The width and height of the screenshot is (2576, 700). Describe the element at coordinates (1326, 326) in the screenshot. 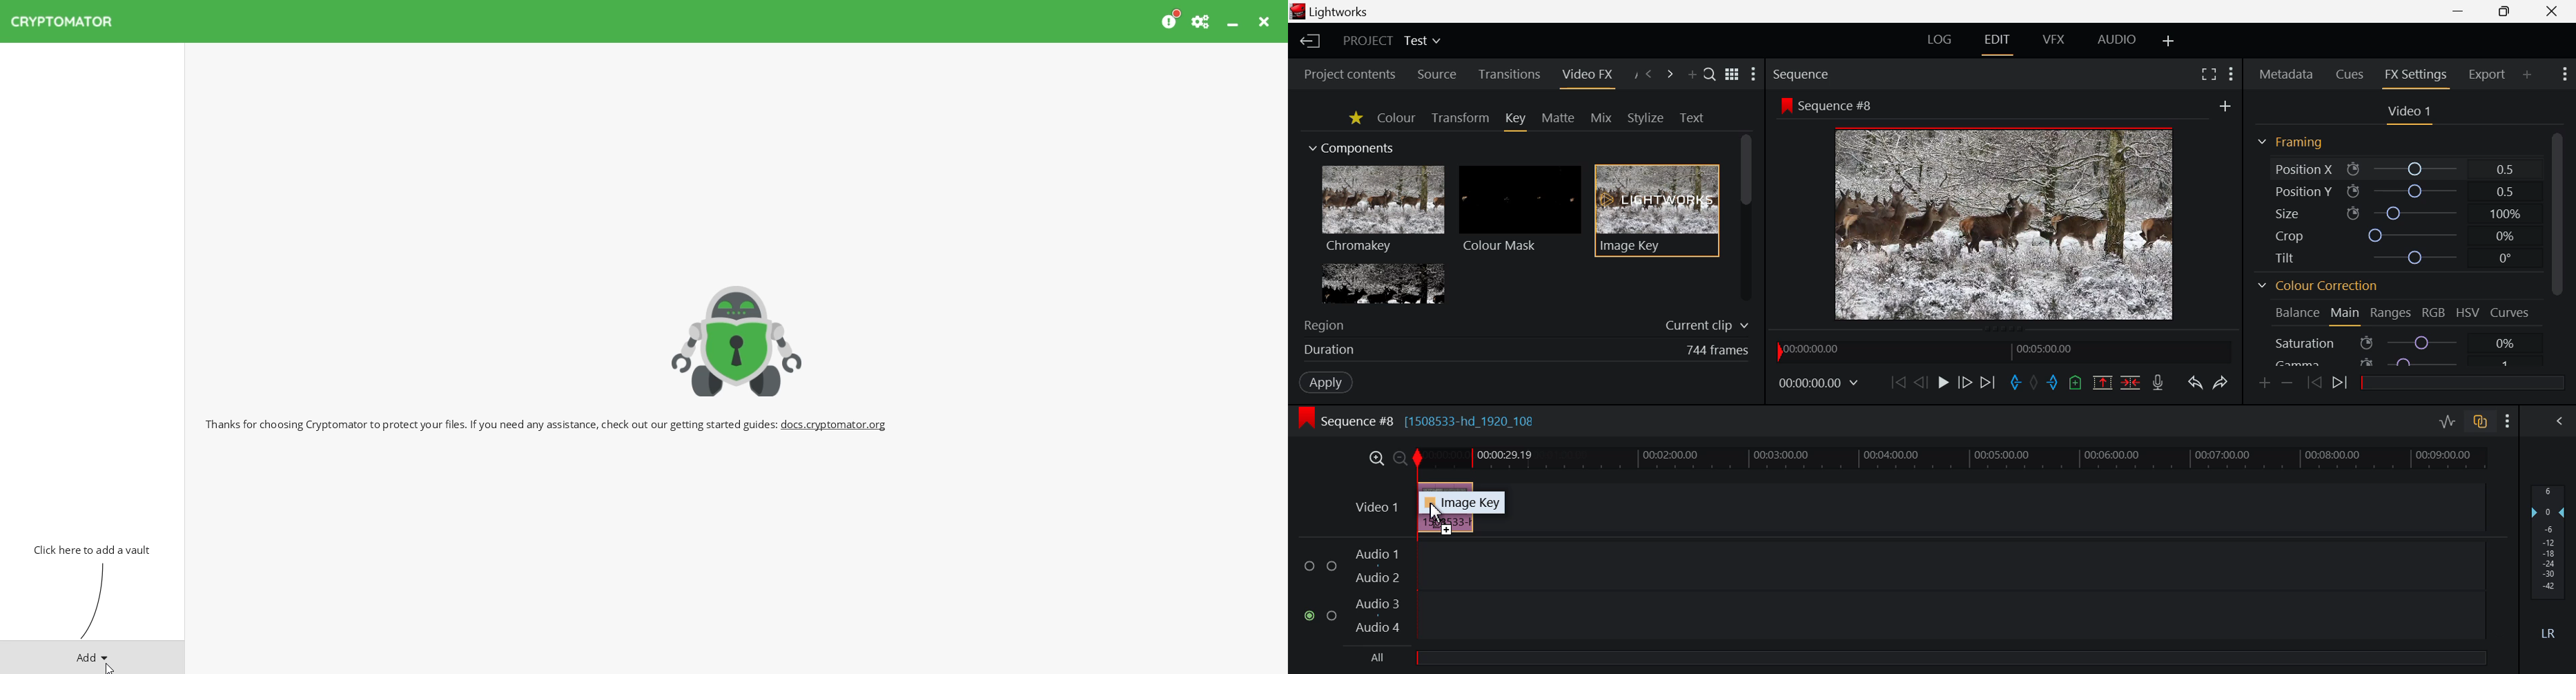

I see `Region` at that location.